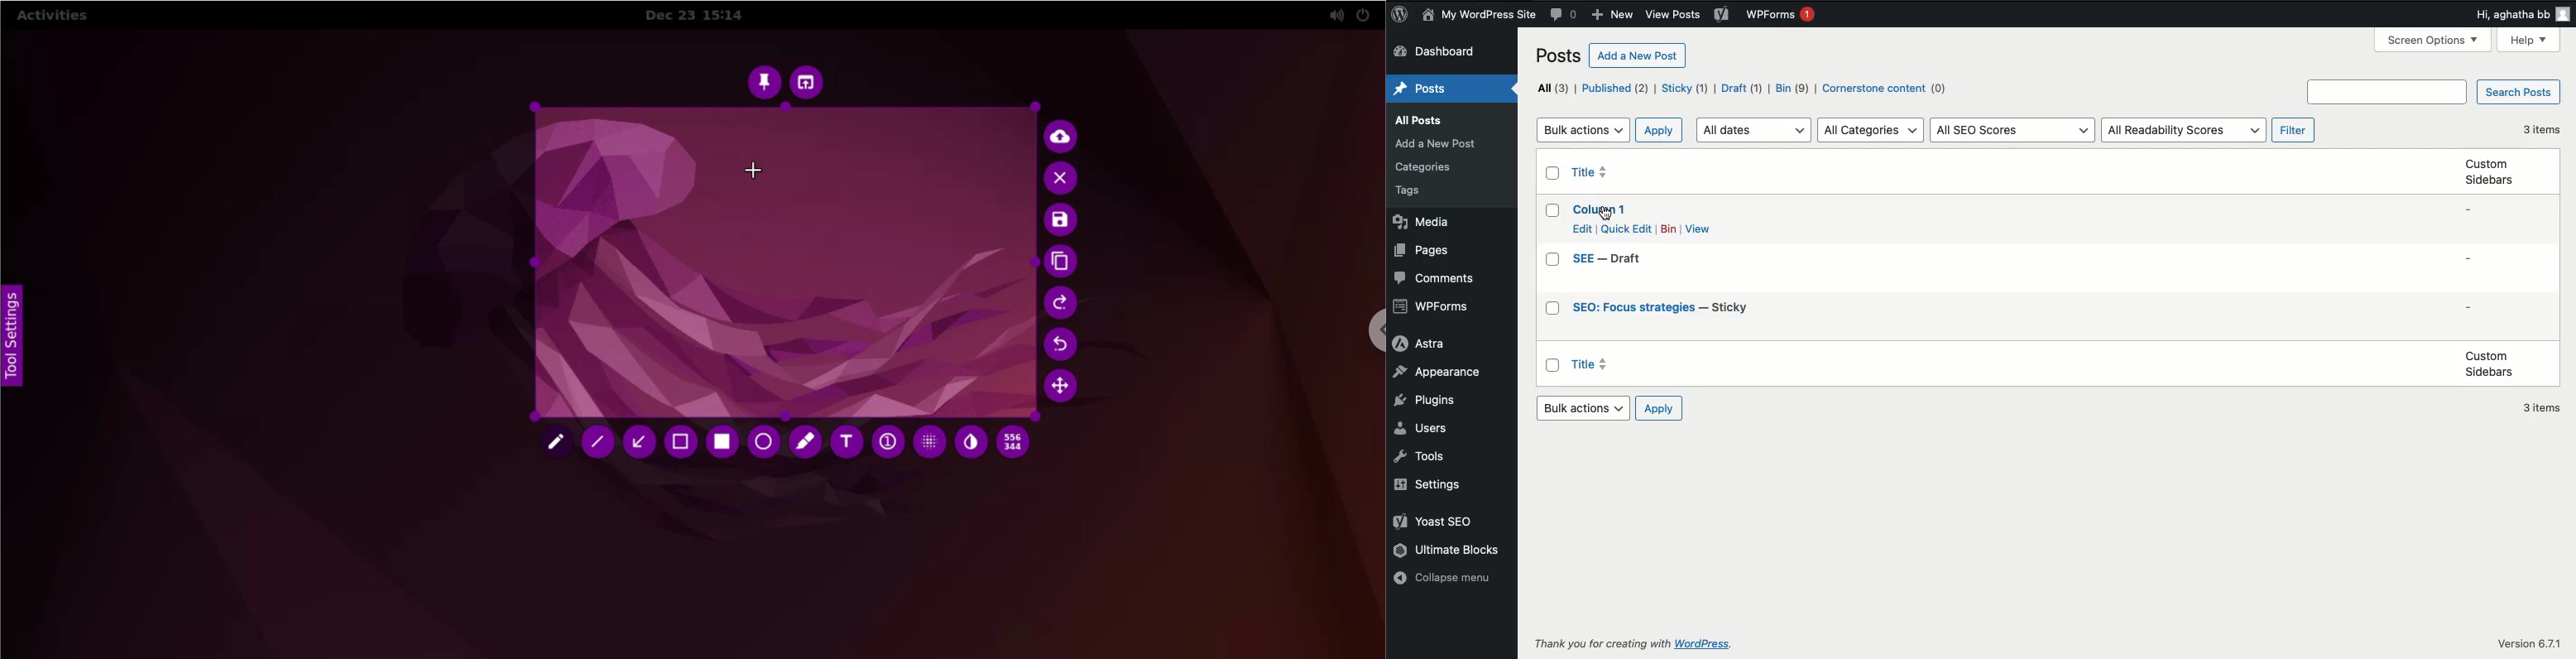  I want to click on Collapse menu, so click(1441, 578).